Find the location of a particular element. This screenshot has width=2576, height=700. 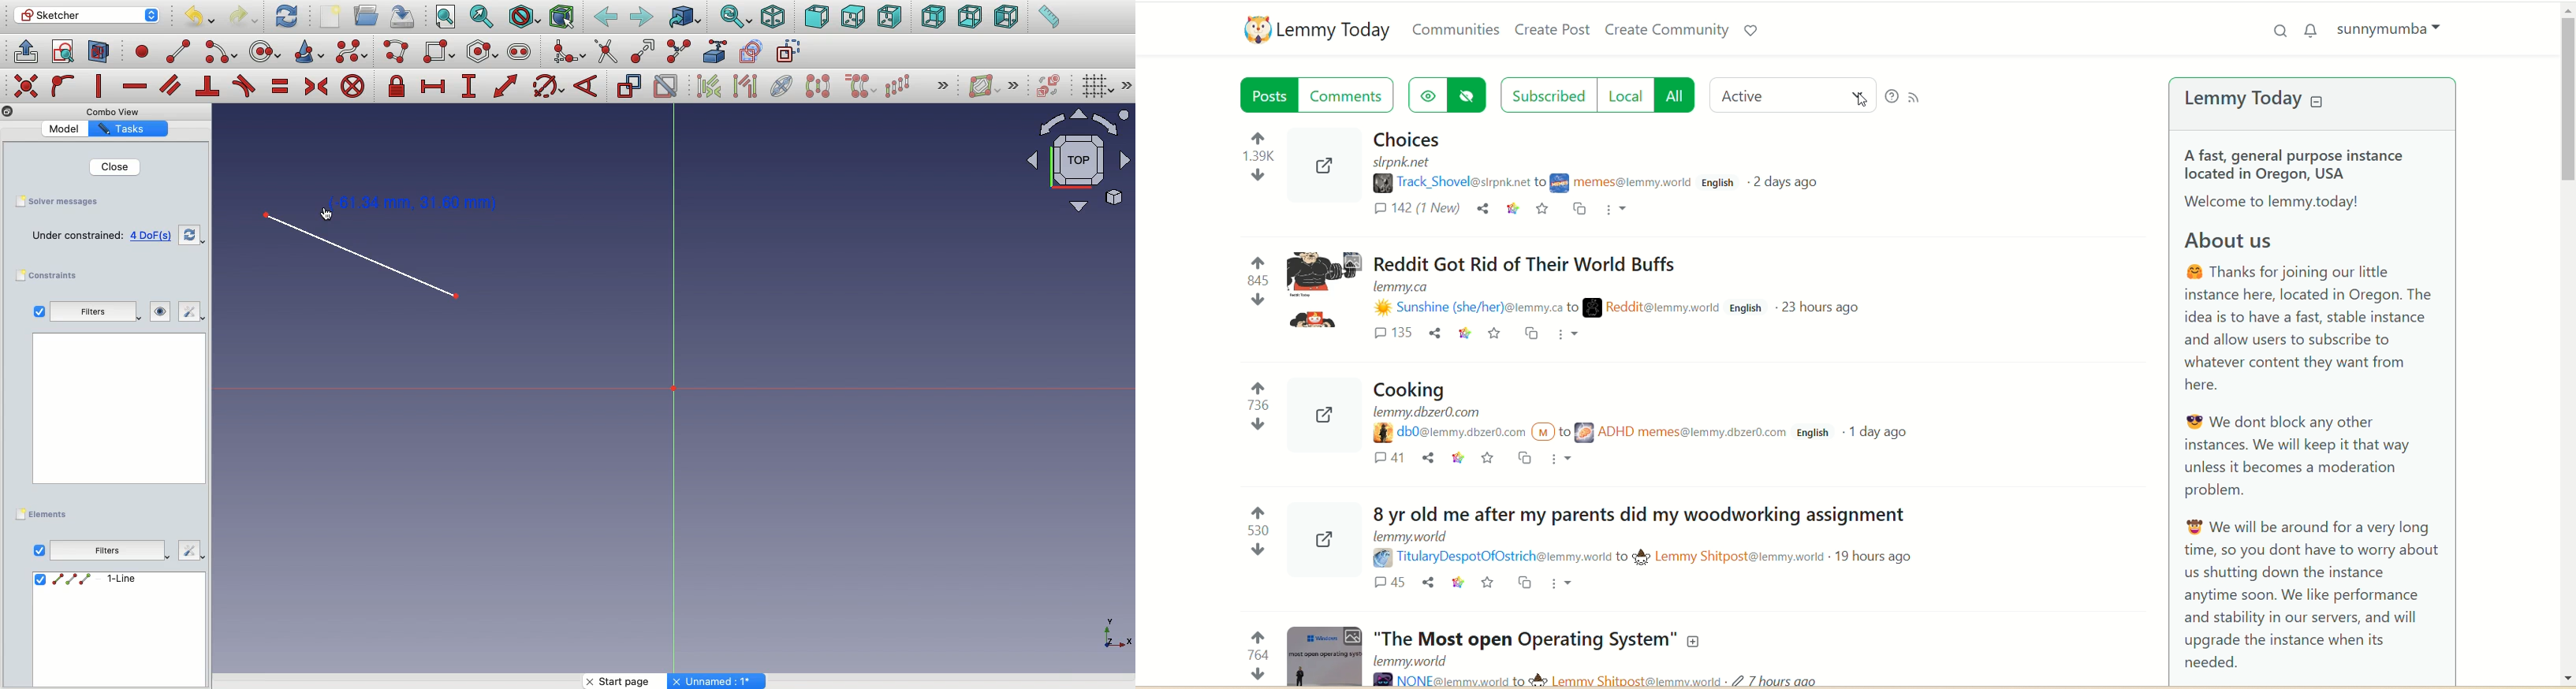

support lemmy is located at coordinates (1750, 31).